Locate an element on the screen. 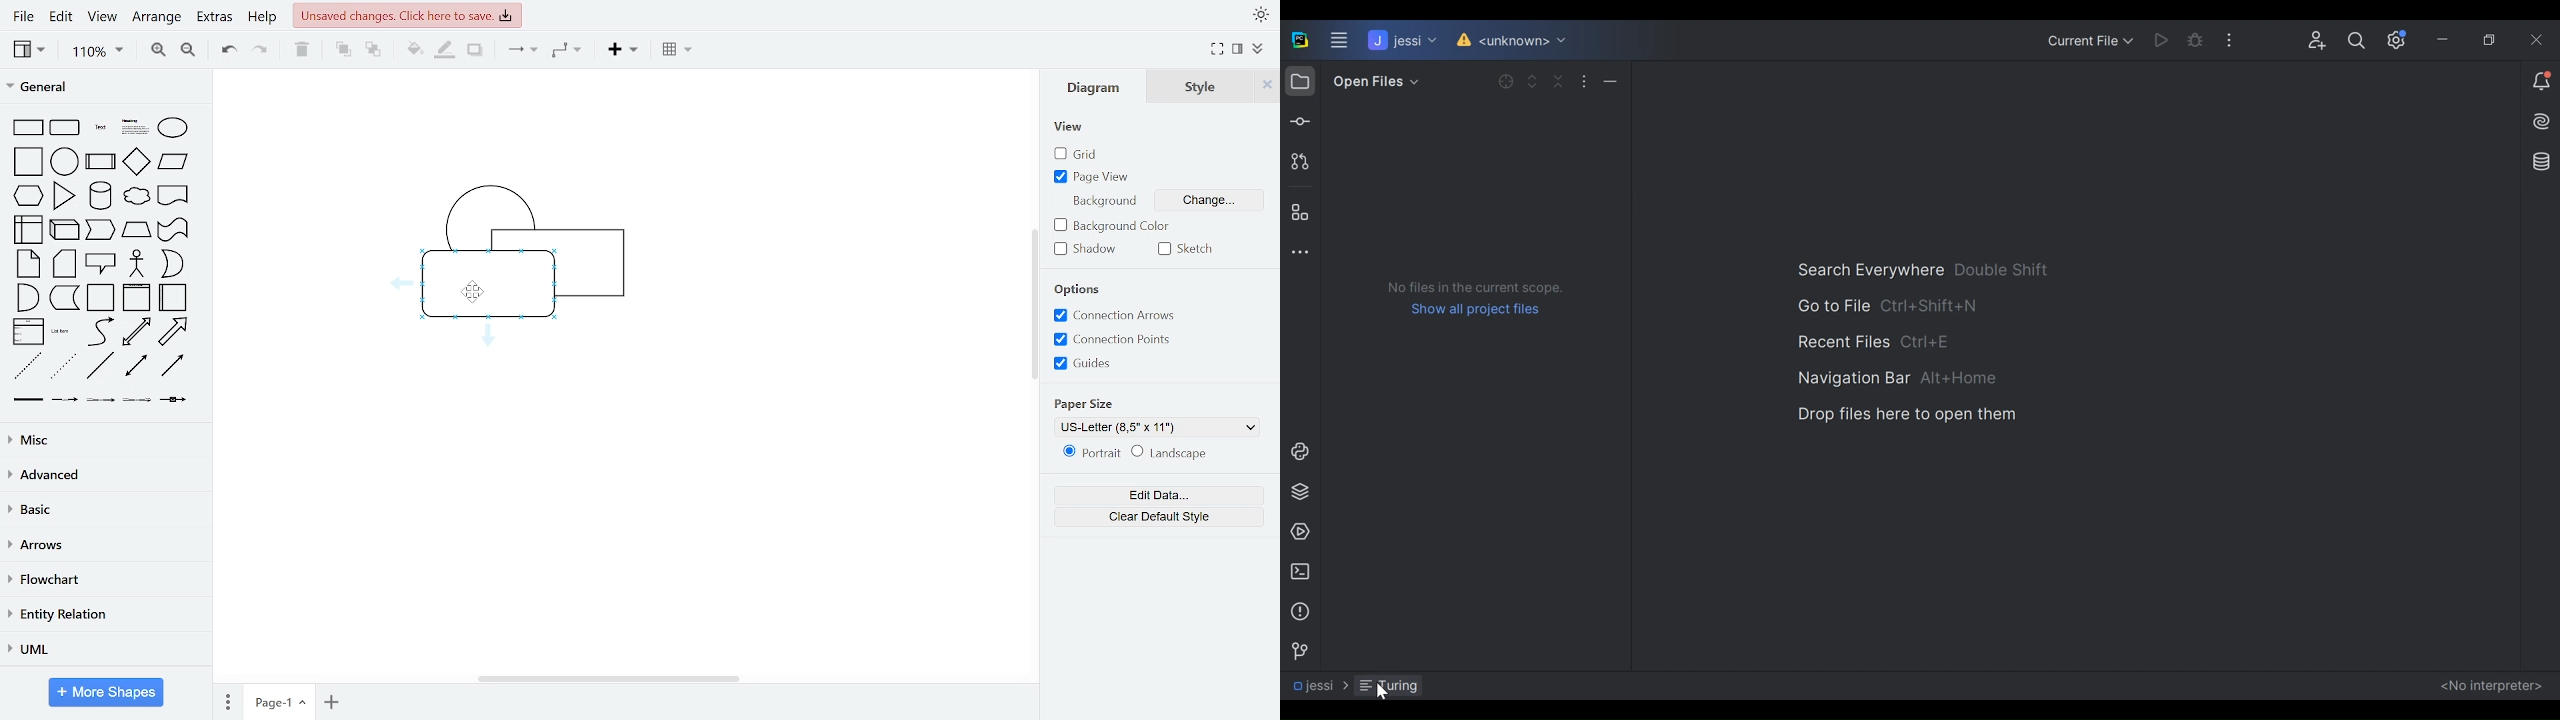  card is located at coordinates (66, 263).